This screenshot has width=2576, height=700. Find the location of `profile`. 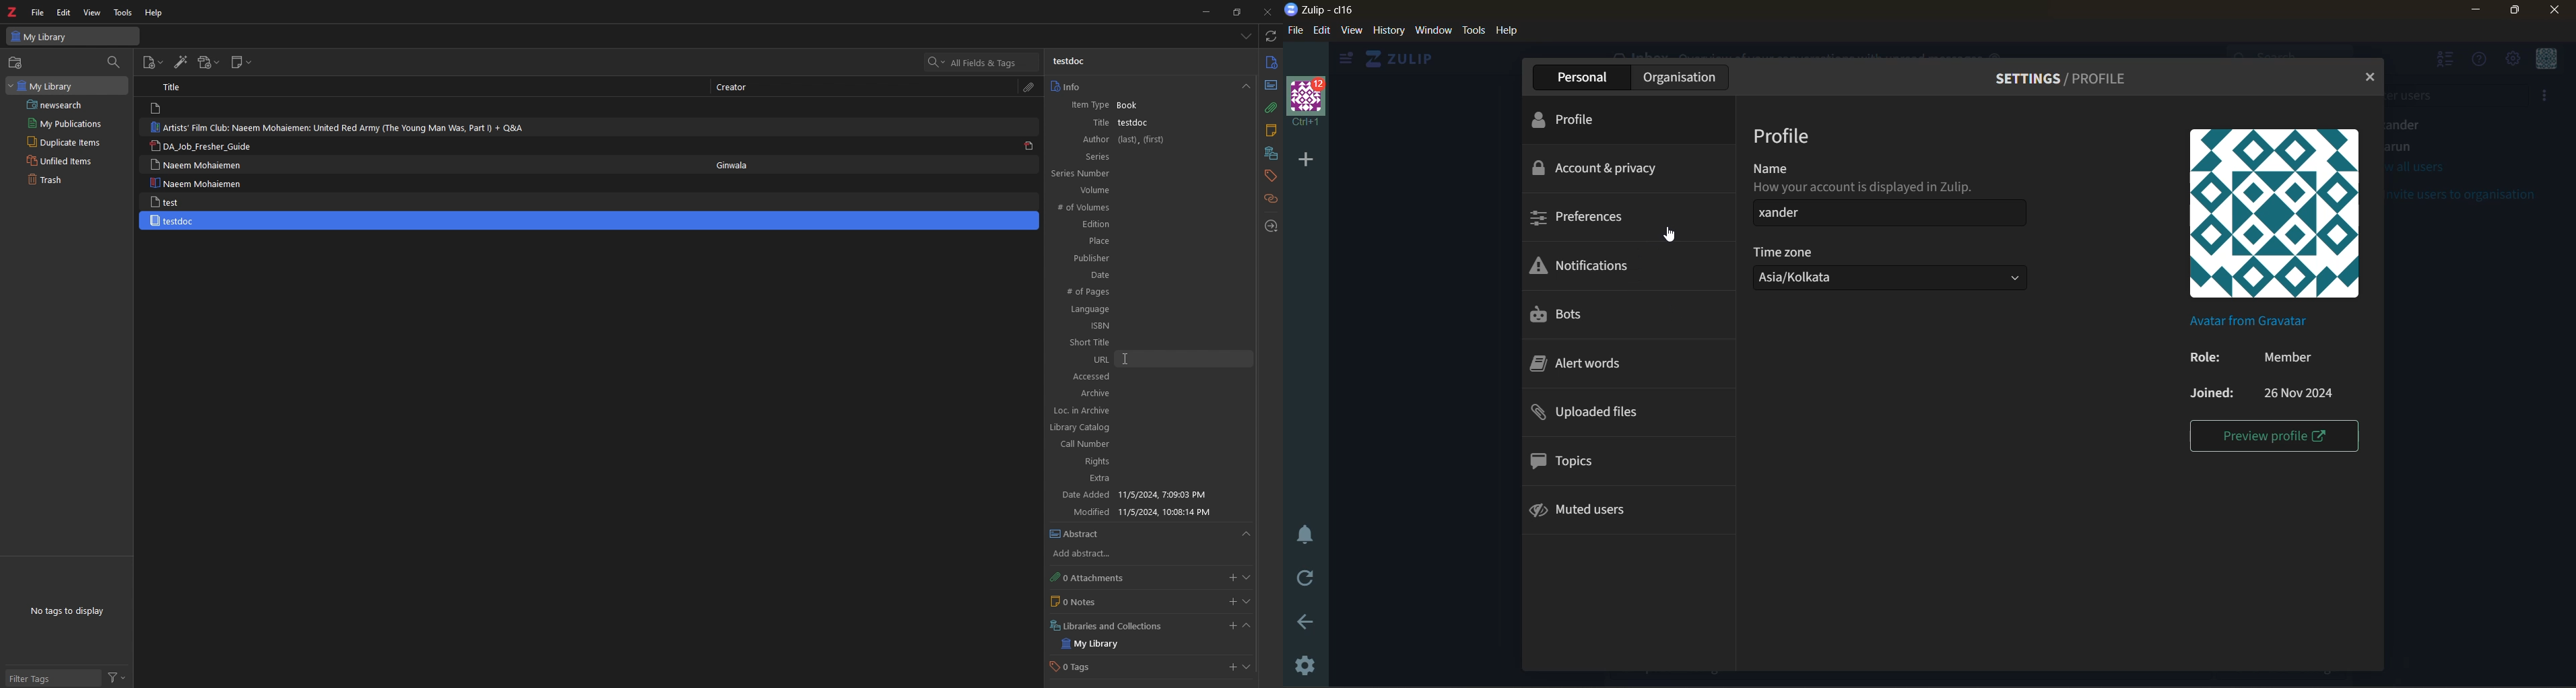

profile is located at coordinates (1582, 116).